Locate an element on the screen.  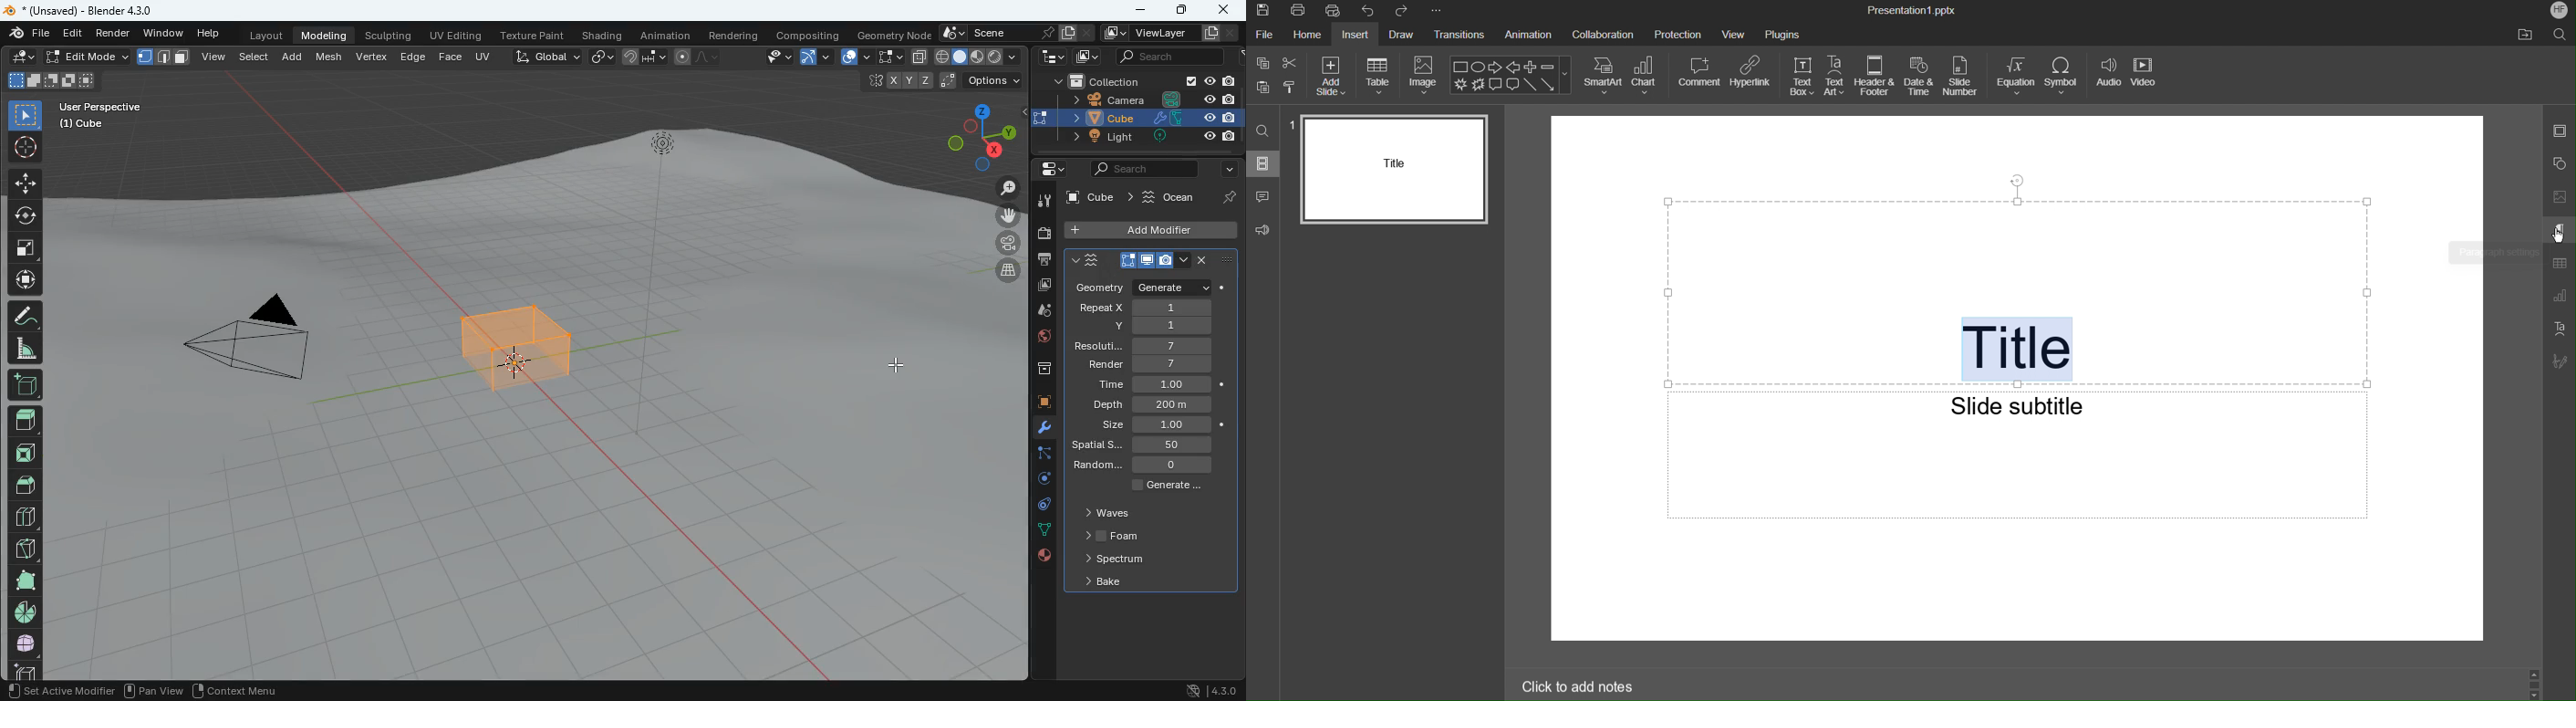
Scroll Up and Down is located at coordinates (2536, 684).